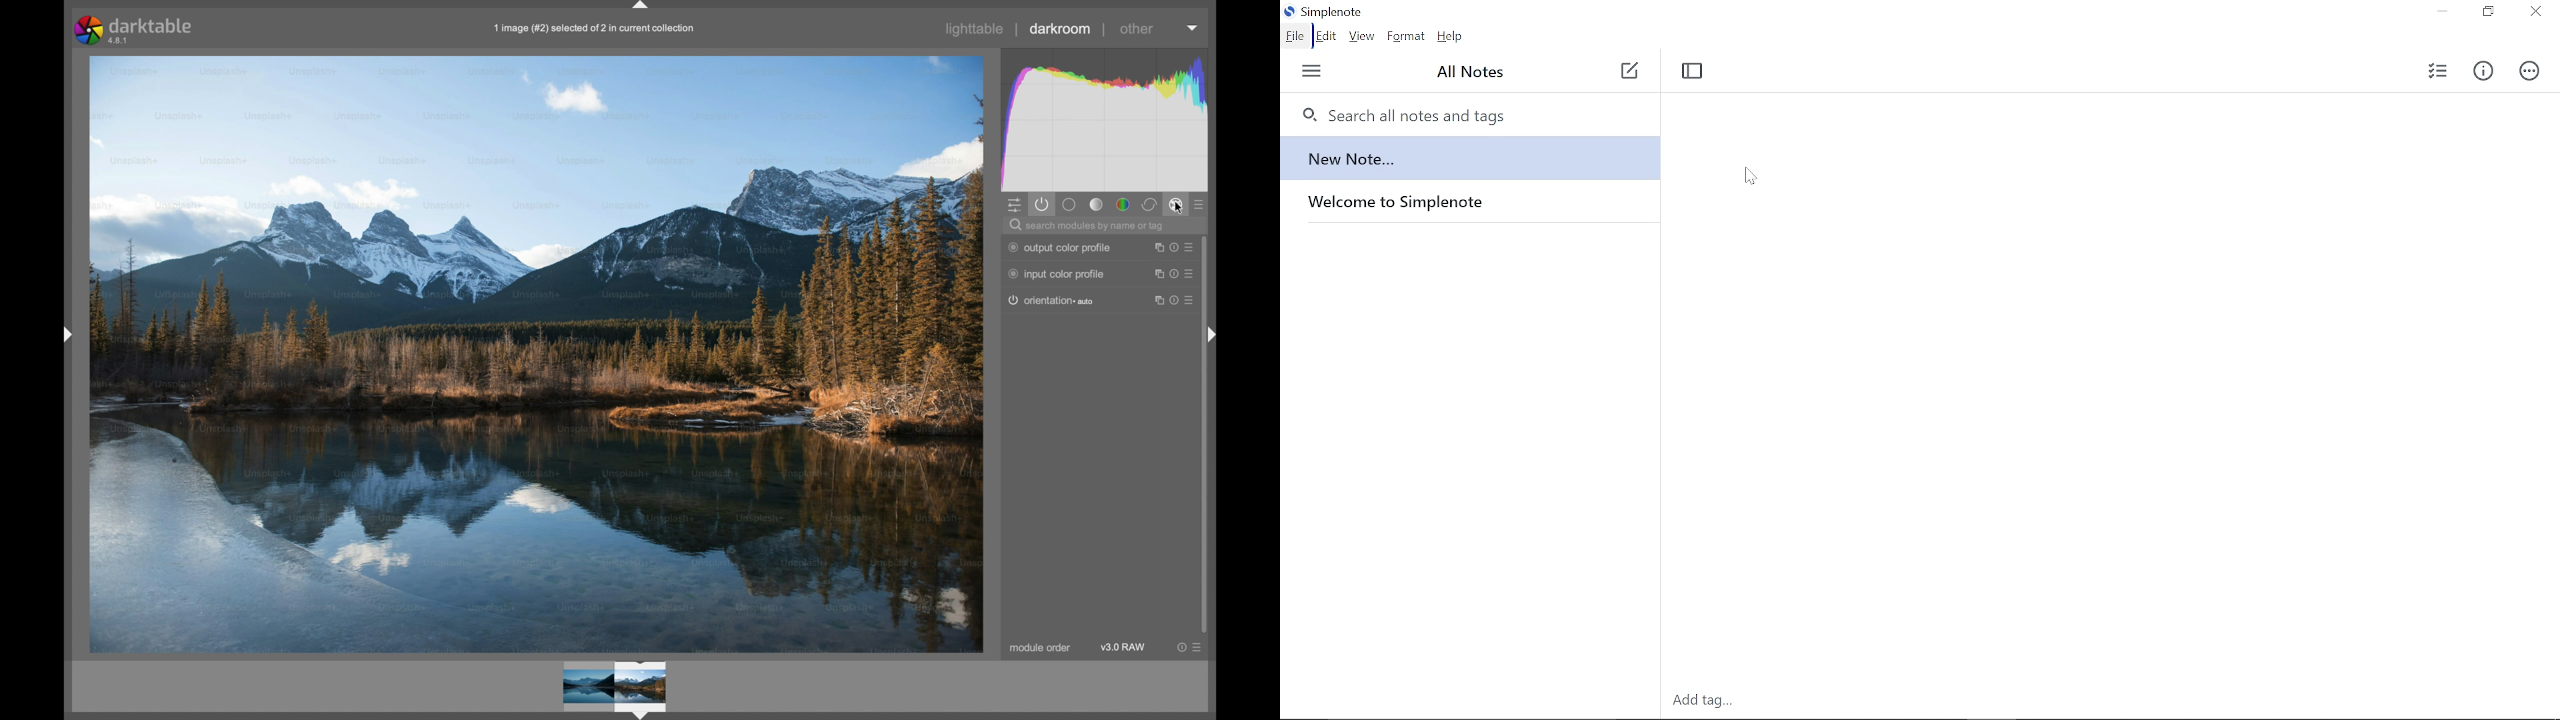 The height and width of the screenshot is (728, 2576). I want to click on effect, so click(1176, 204).